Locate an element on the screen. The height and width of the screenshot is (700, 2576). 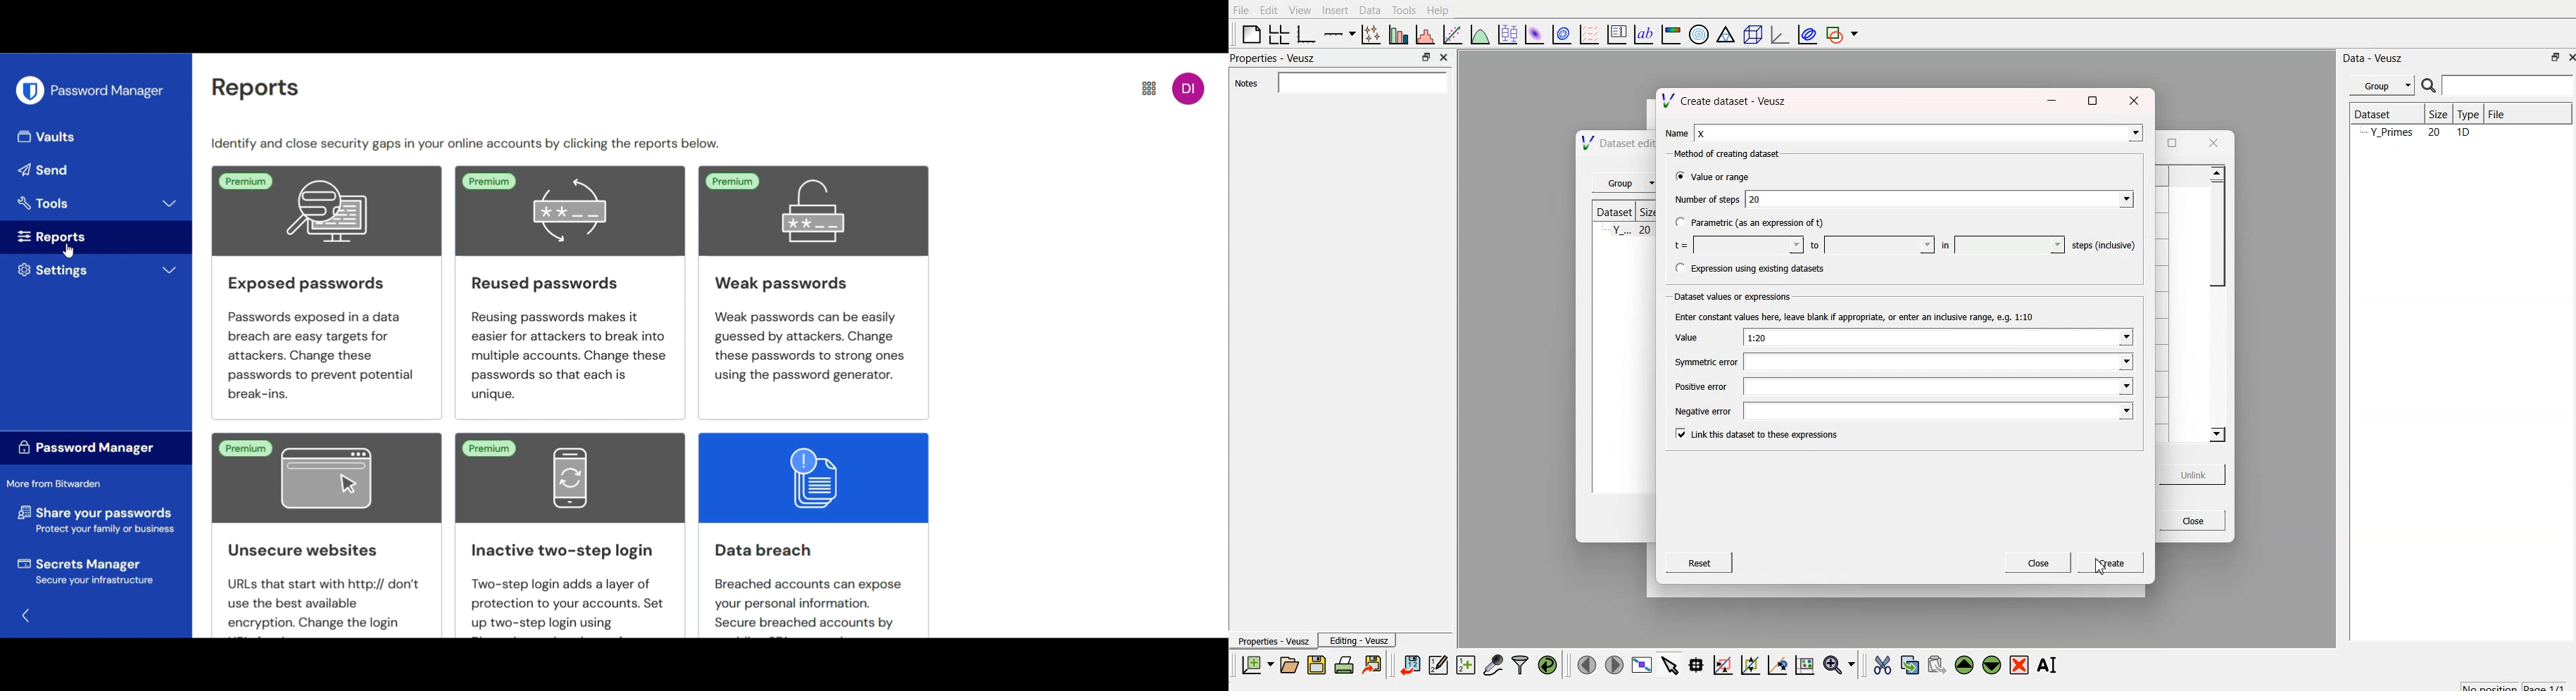
Data breach

Breached accounts can expose
your personal information.
Secure breached accounts by is located at coordinates (816, 532).